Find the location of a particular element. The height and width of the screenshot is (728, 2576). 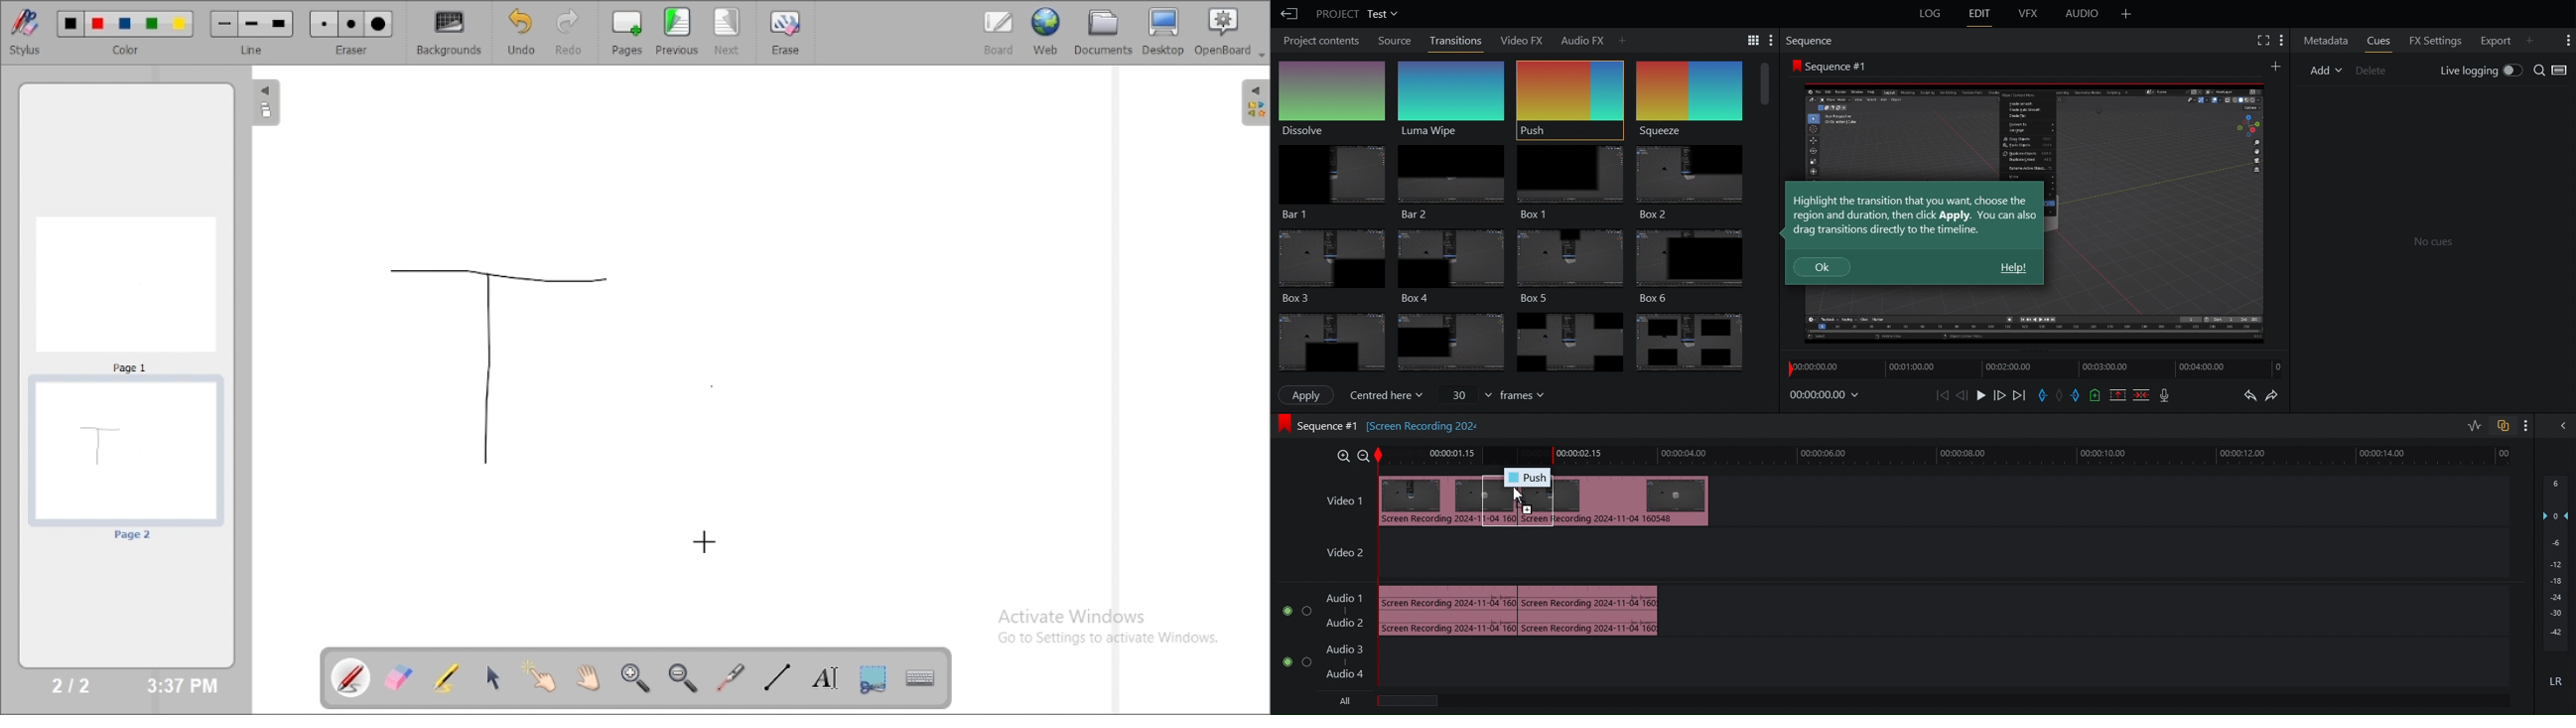

Audio Levels is located at coordinates (2557, 590).